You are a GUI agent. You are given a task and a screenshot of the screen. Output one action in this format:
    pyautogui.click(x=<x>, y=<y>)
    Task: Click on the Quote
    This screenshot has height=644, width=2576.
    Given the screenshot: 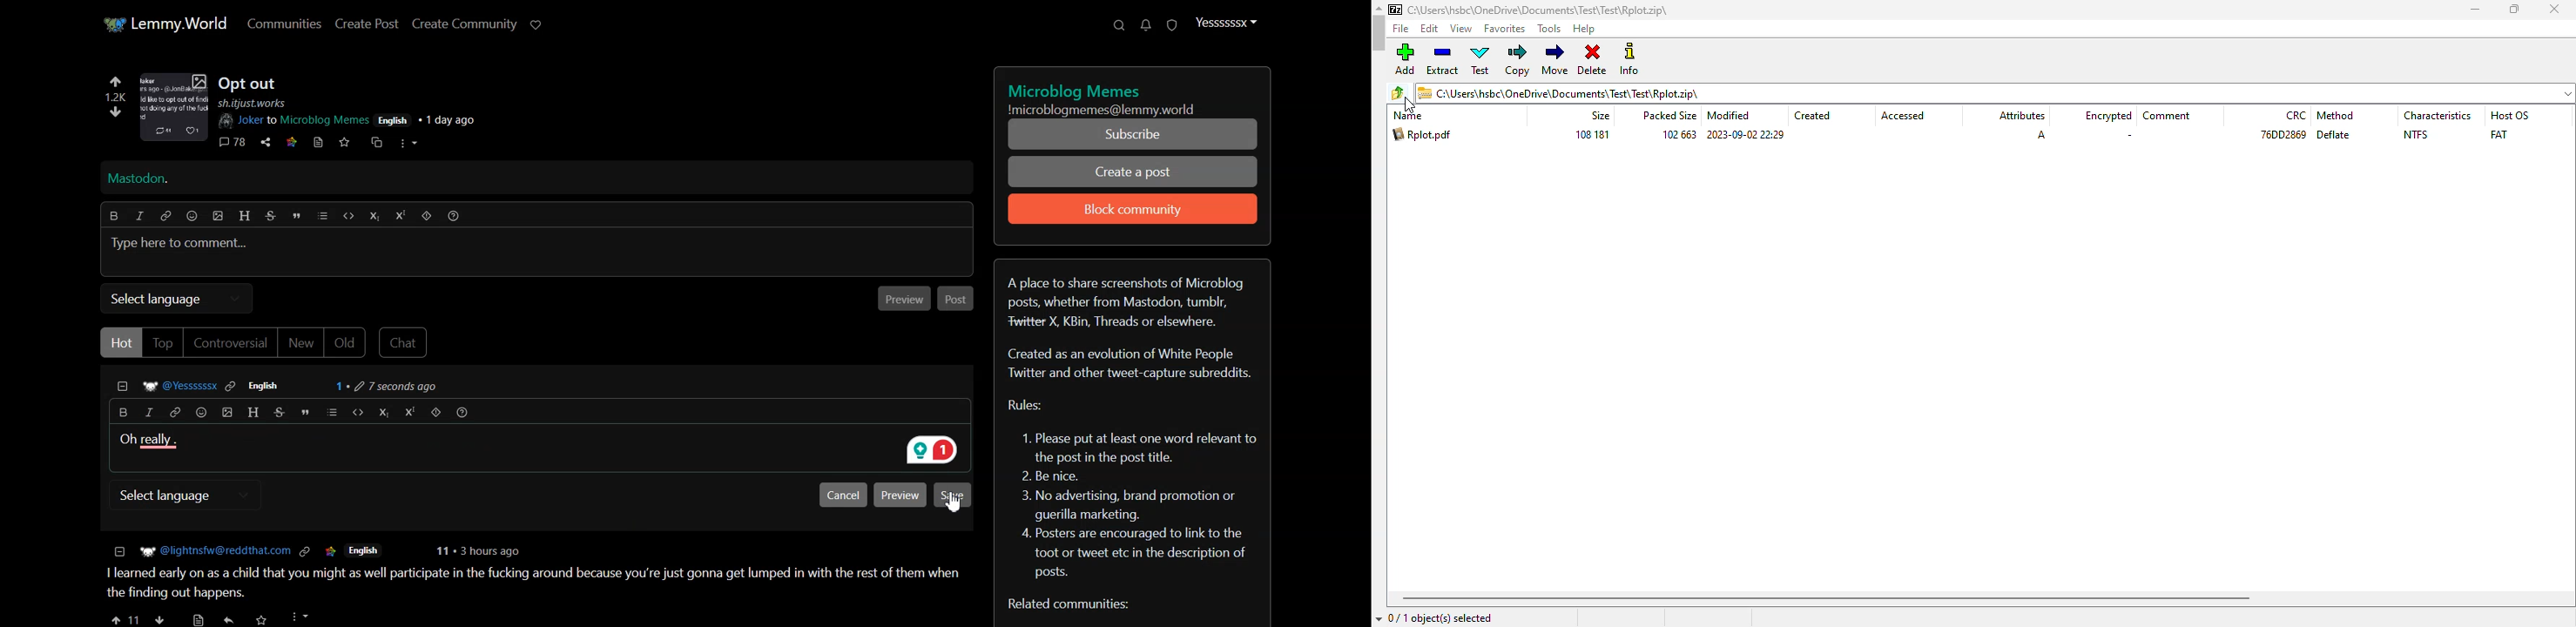 What is the action you would take?
    pyautogui.click(x=303, y=412)
    